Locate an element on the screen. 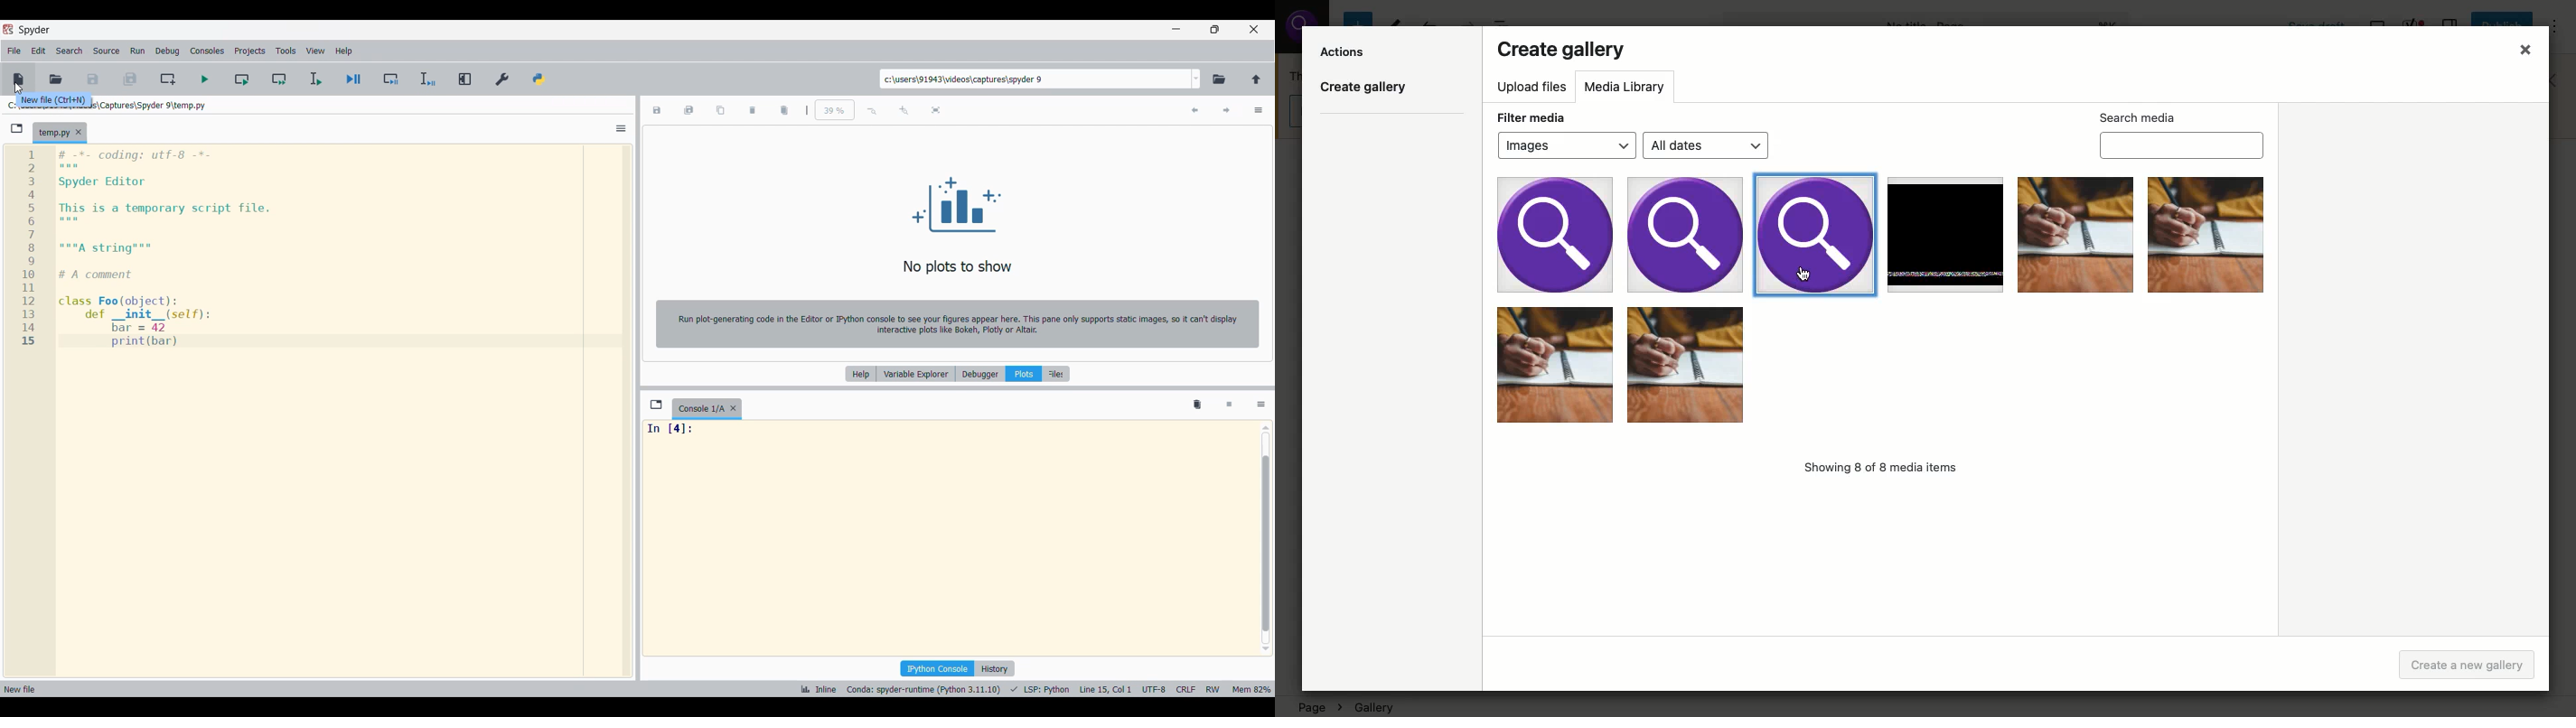 The image size is (2576, 728). Debug cell is located at coordinates (393, 79).